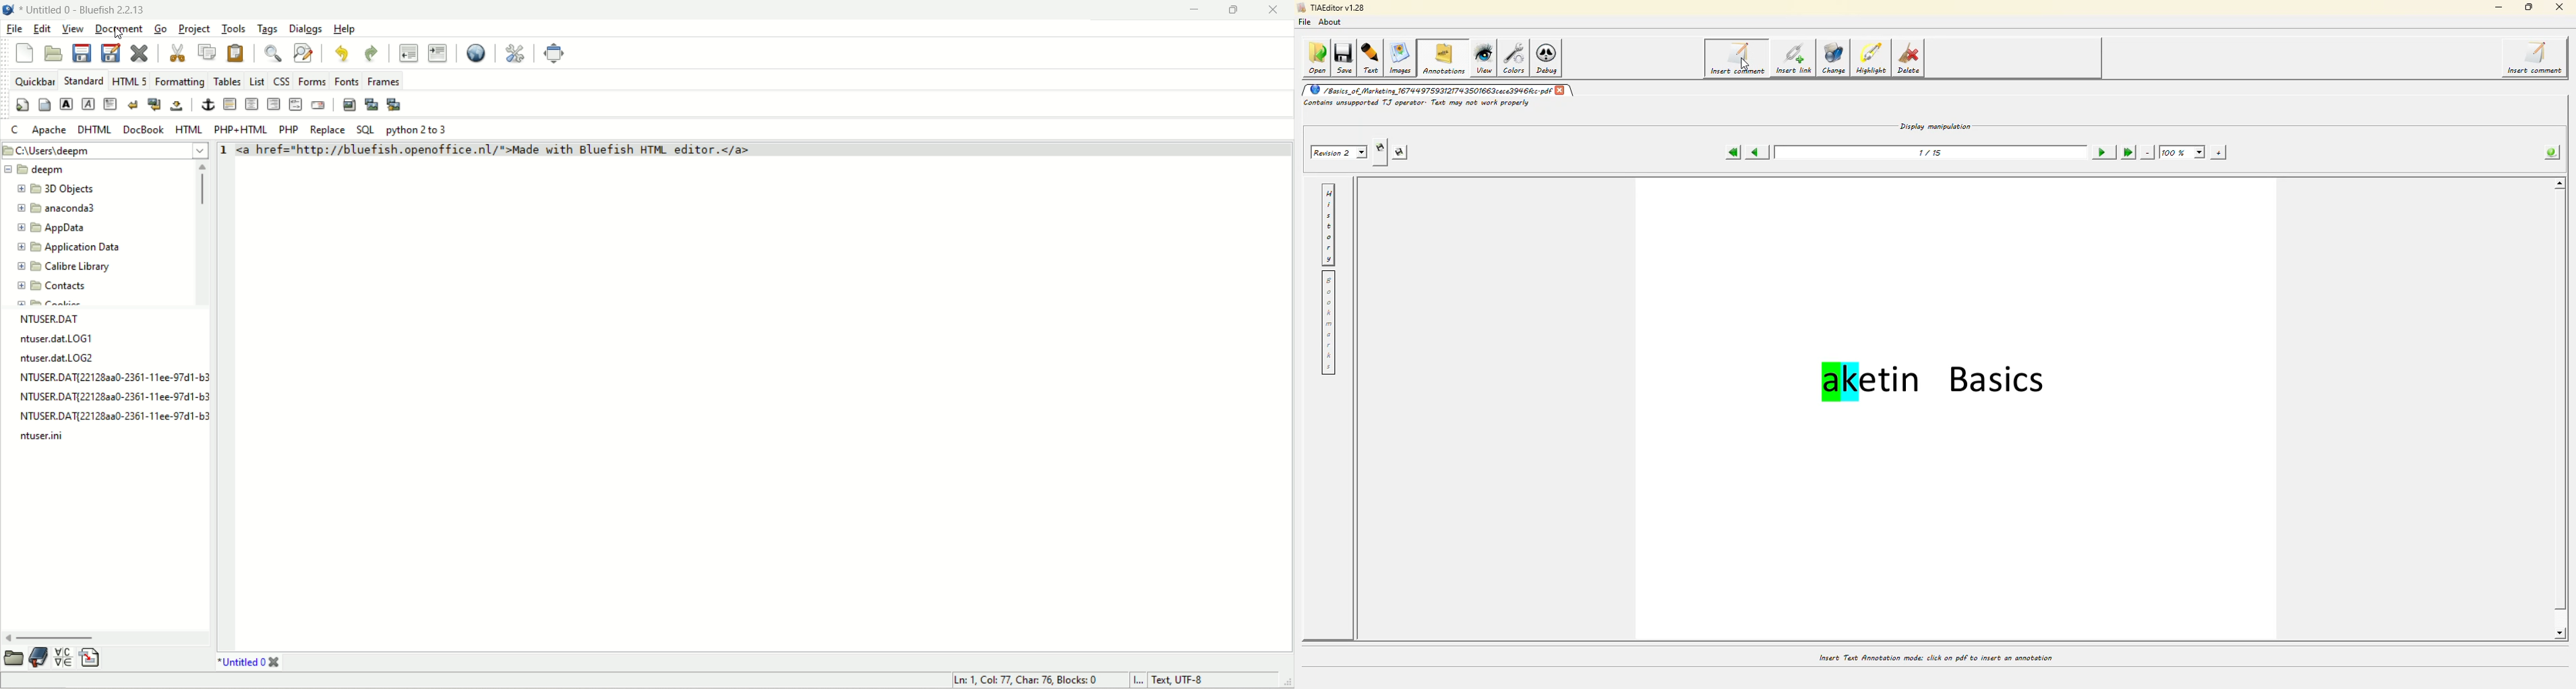 The height and width of the screenshot is (700, 2576). Describe the element at coordinates (516, 53) in the screenshot. I see `edit preferences` at that location.